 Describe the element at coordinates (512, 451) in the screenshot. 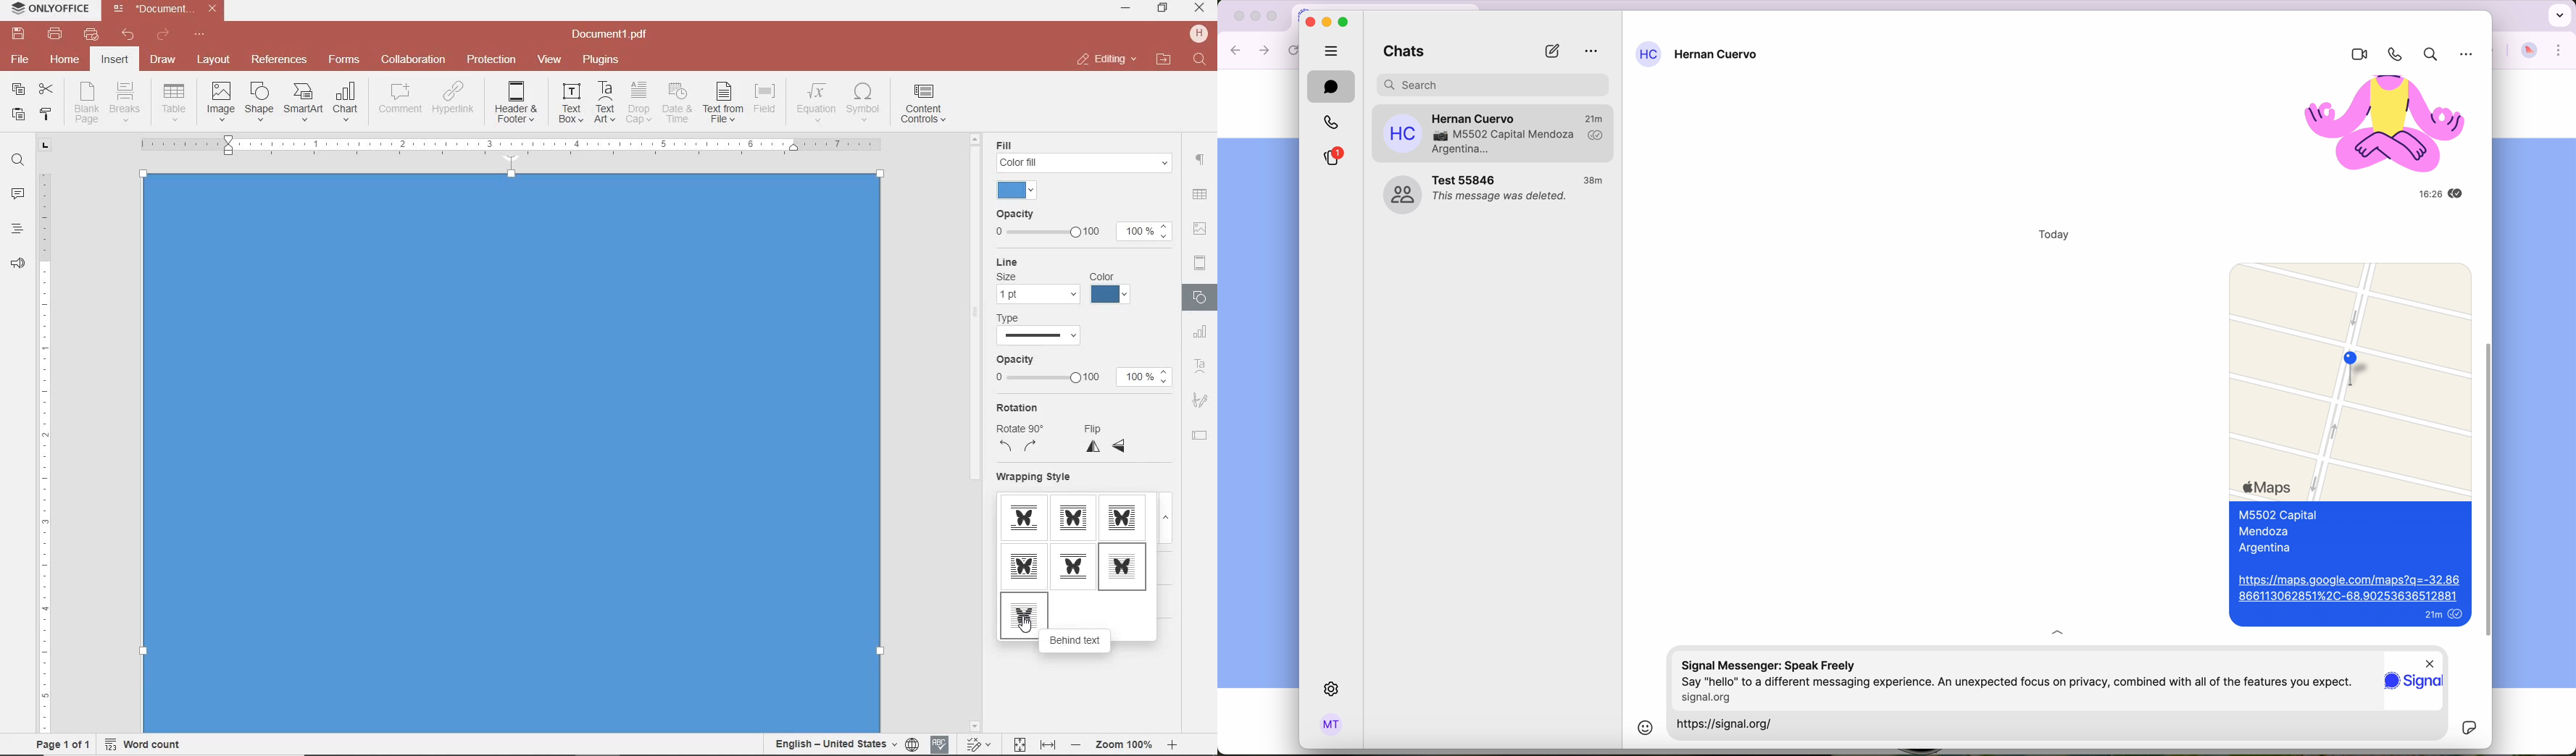

I see `` at that location.